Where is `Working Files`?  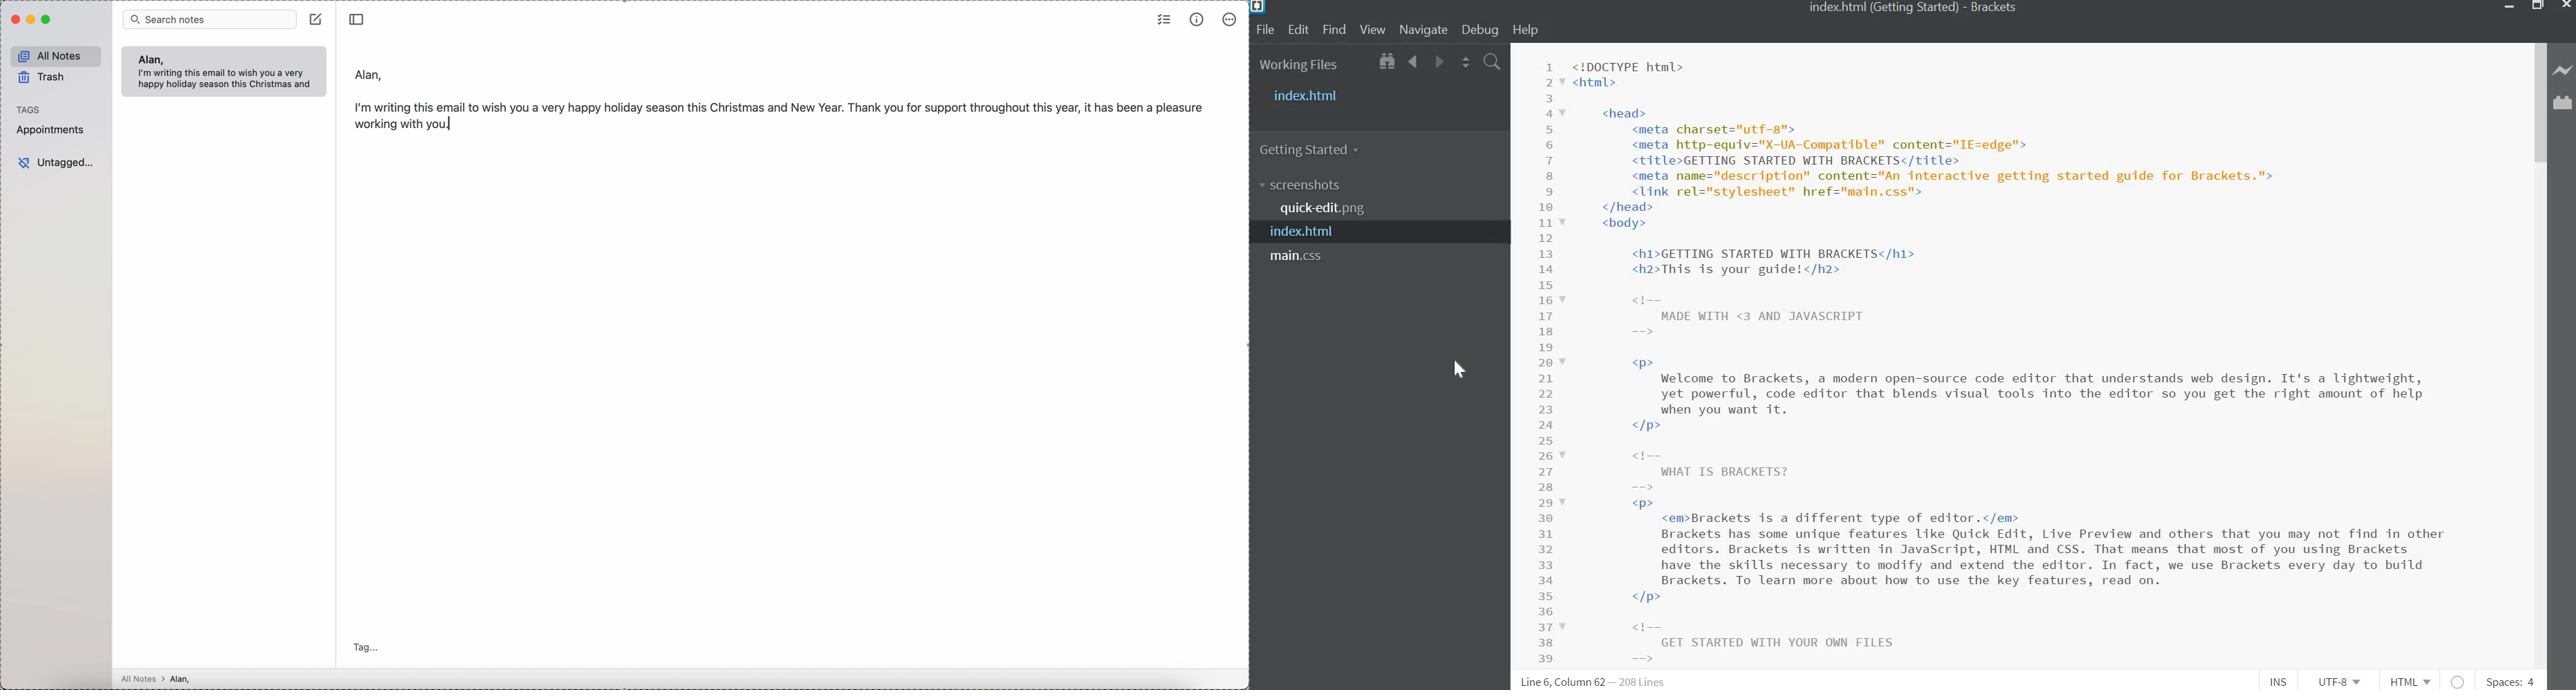
Working Files is located at coordinates (1299, 66).